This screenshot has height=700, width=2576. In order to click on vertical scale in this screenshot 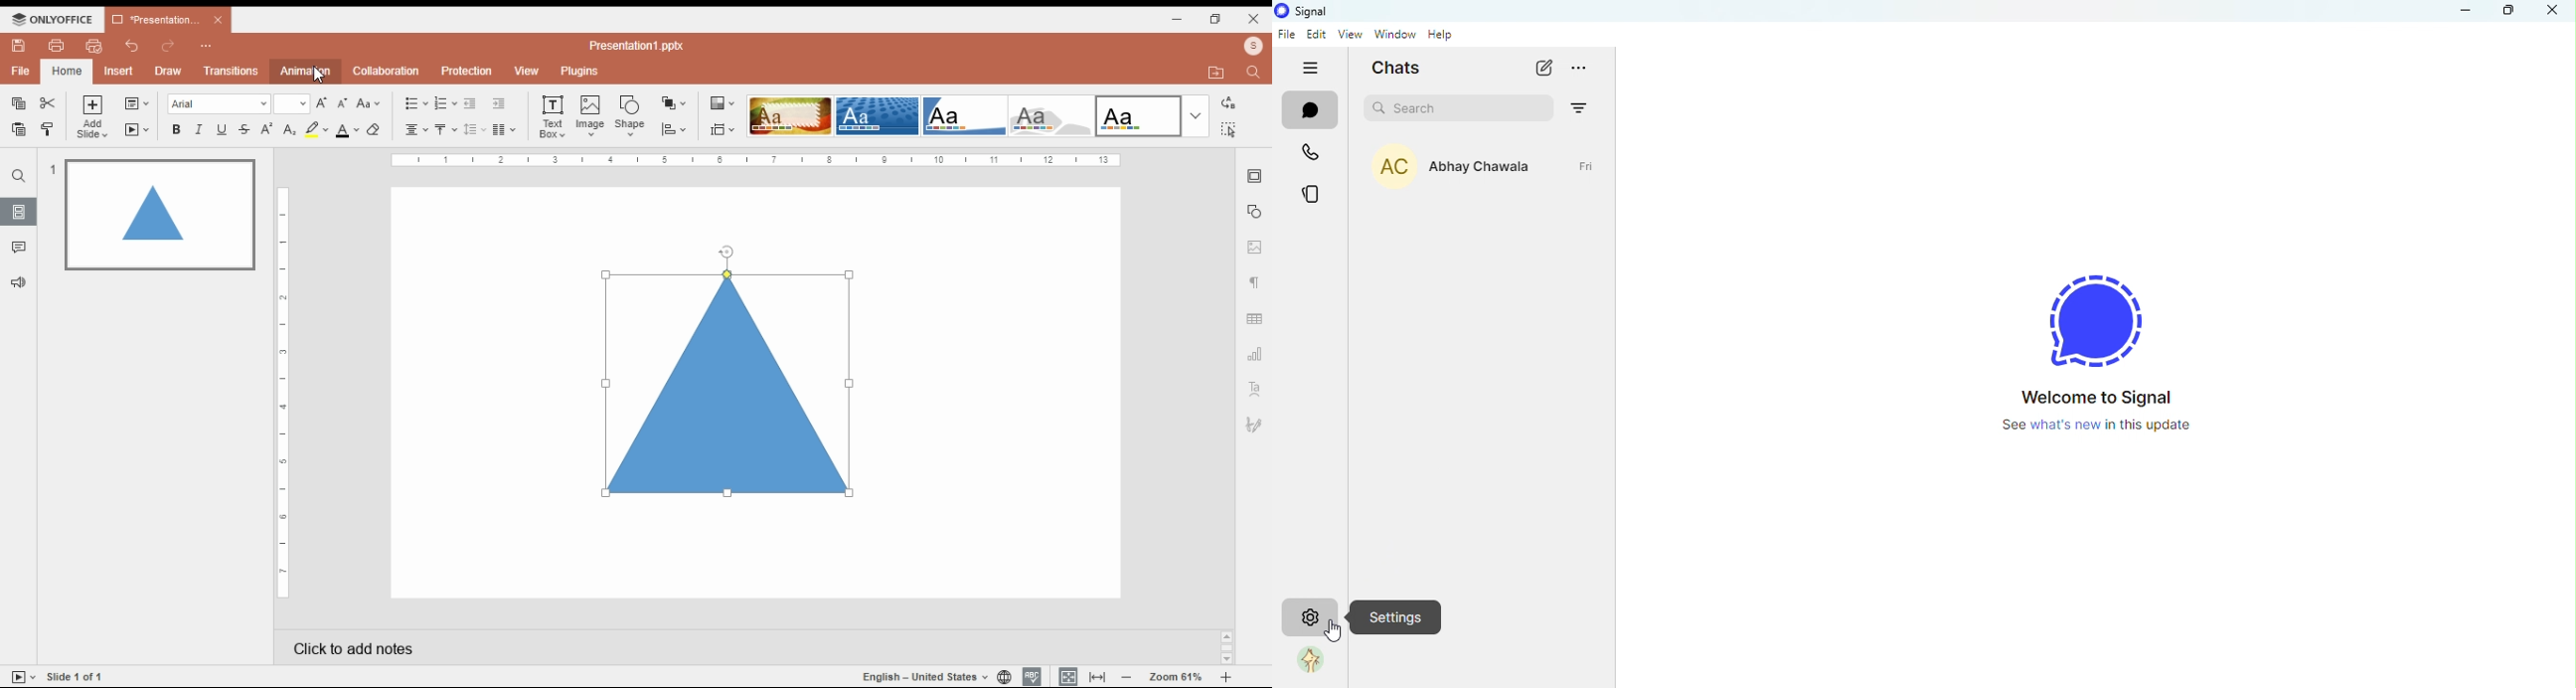, I will do `click(280, 394)`.